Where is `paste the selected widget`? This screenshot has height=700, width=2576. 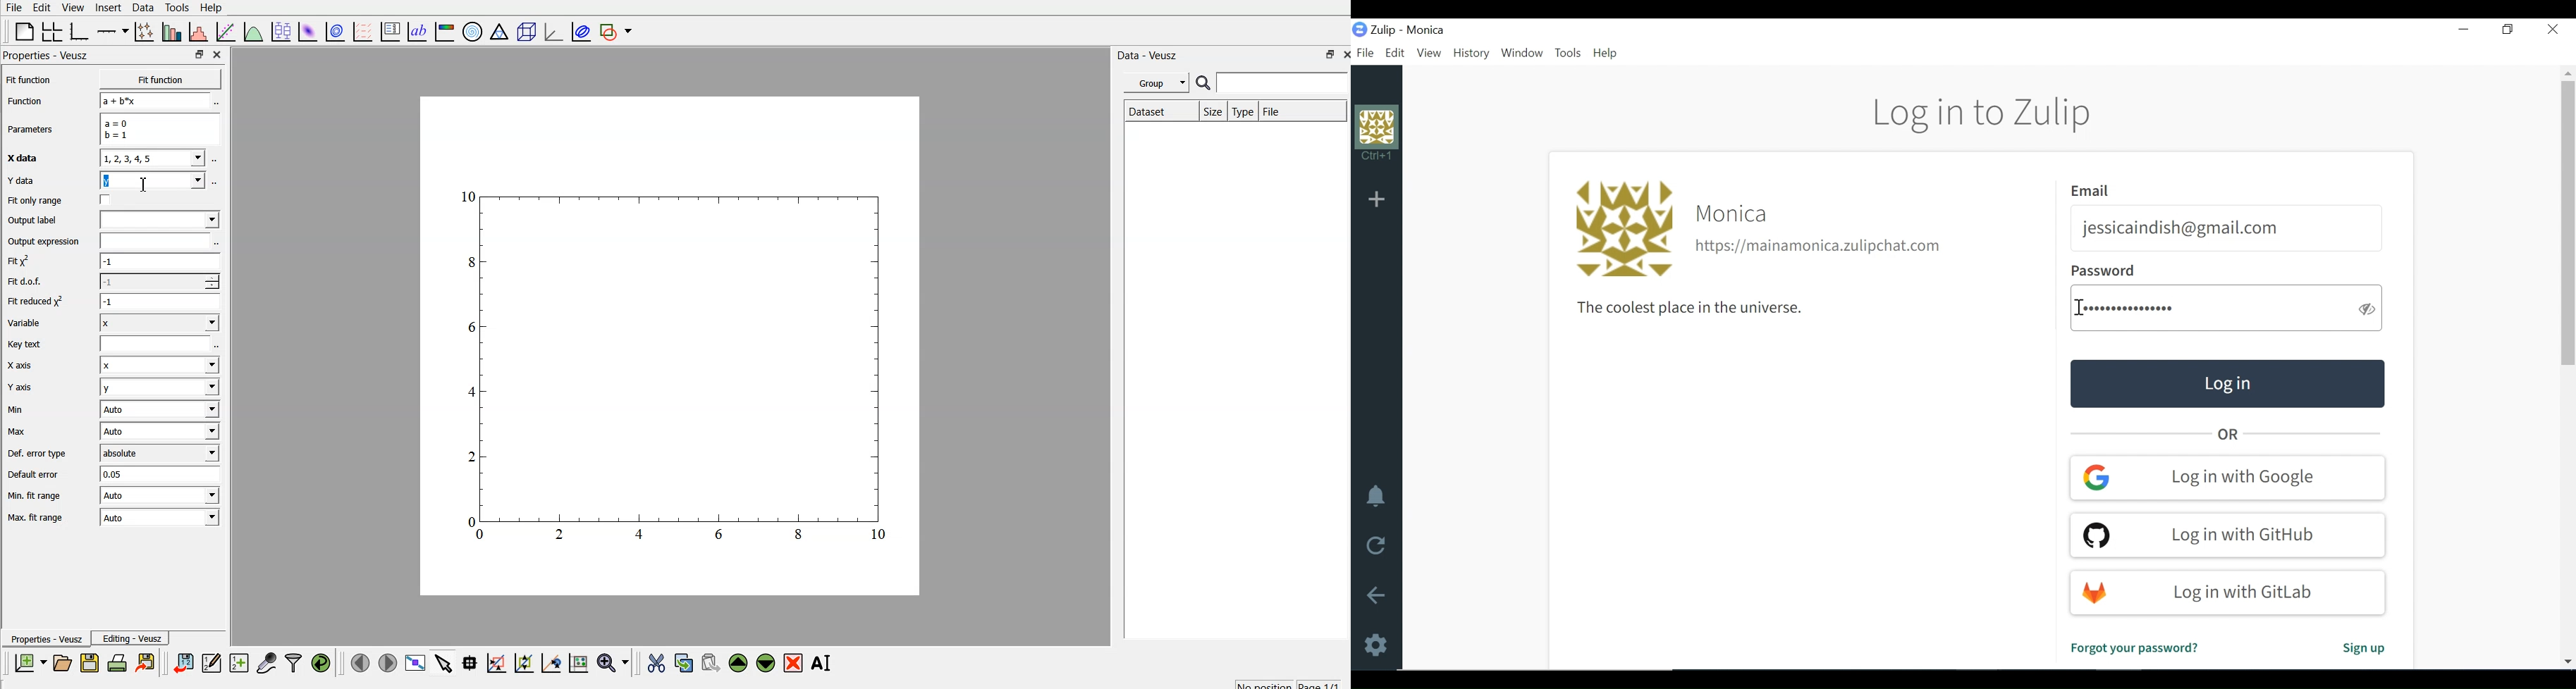 paste the selected widget is located at coordinates (710, 663).